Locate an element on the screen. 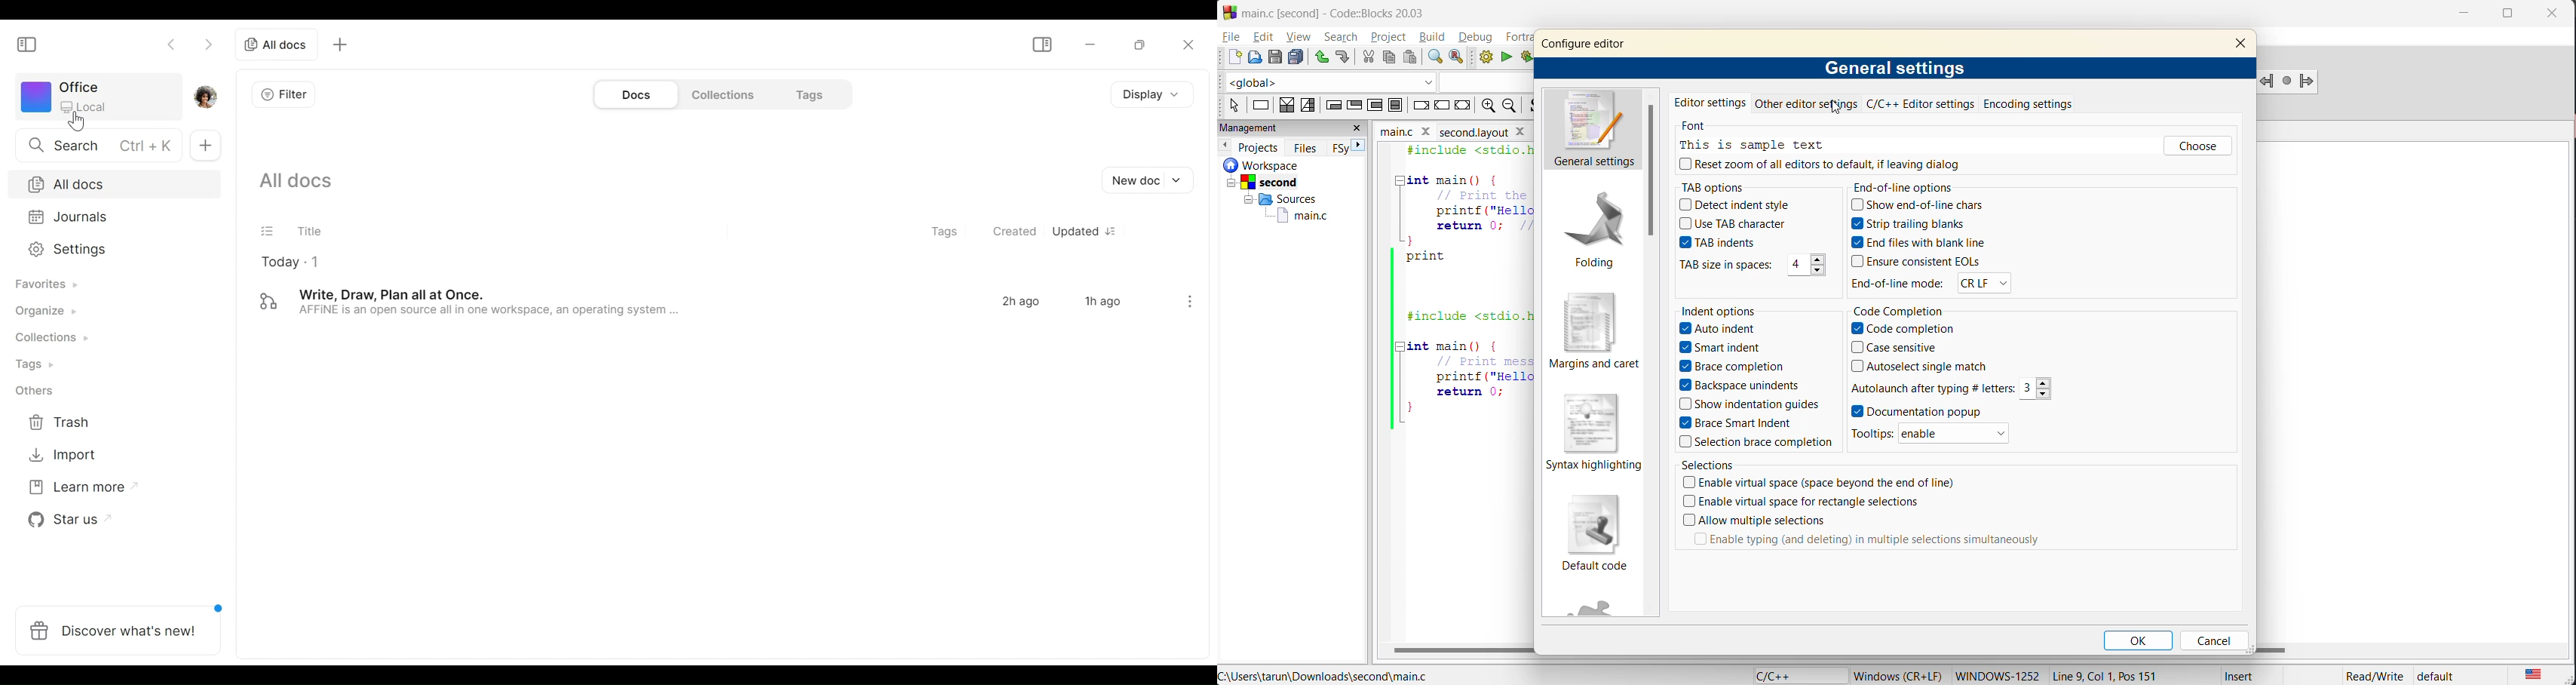  close is located at coordinates (1524, 134).